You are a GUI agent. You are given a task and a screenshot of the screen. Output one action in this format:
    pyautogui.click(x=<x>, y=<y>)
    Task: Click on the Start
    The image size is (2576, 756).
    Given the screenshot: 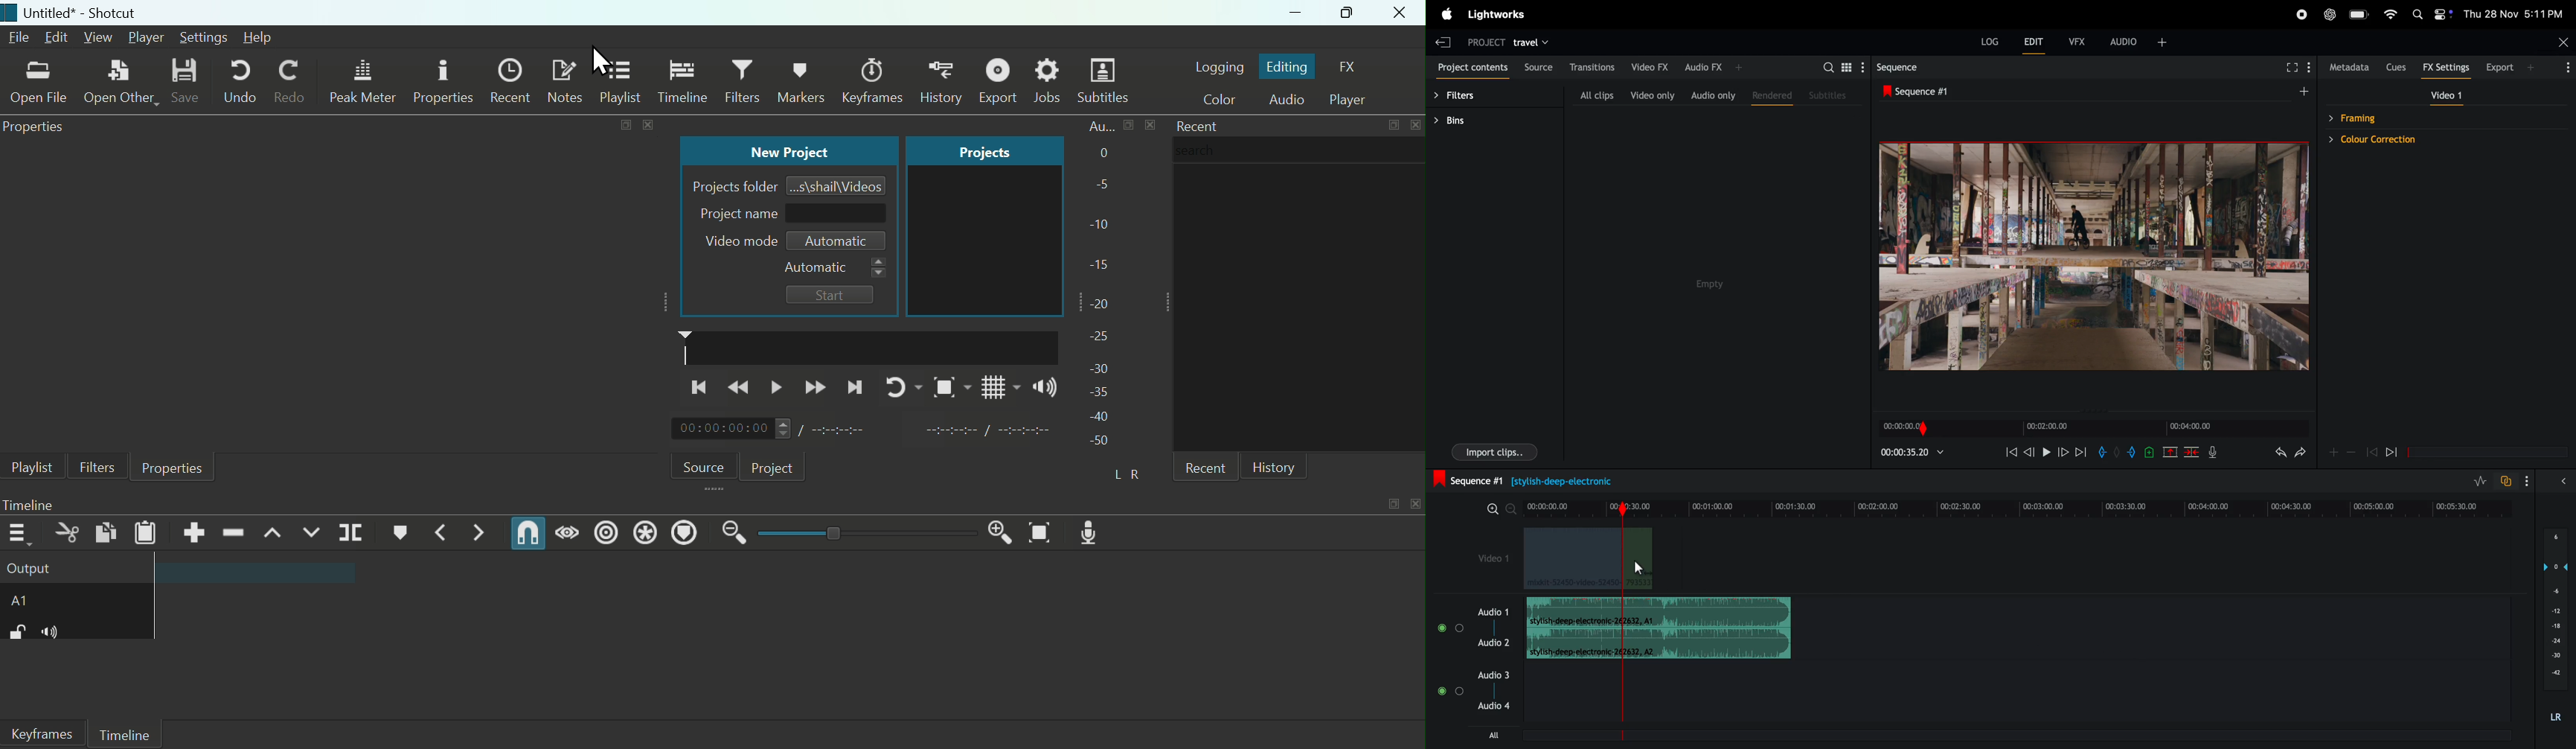 What is the action you would take?
    pyautogui.click(x=830, y=294)
    